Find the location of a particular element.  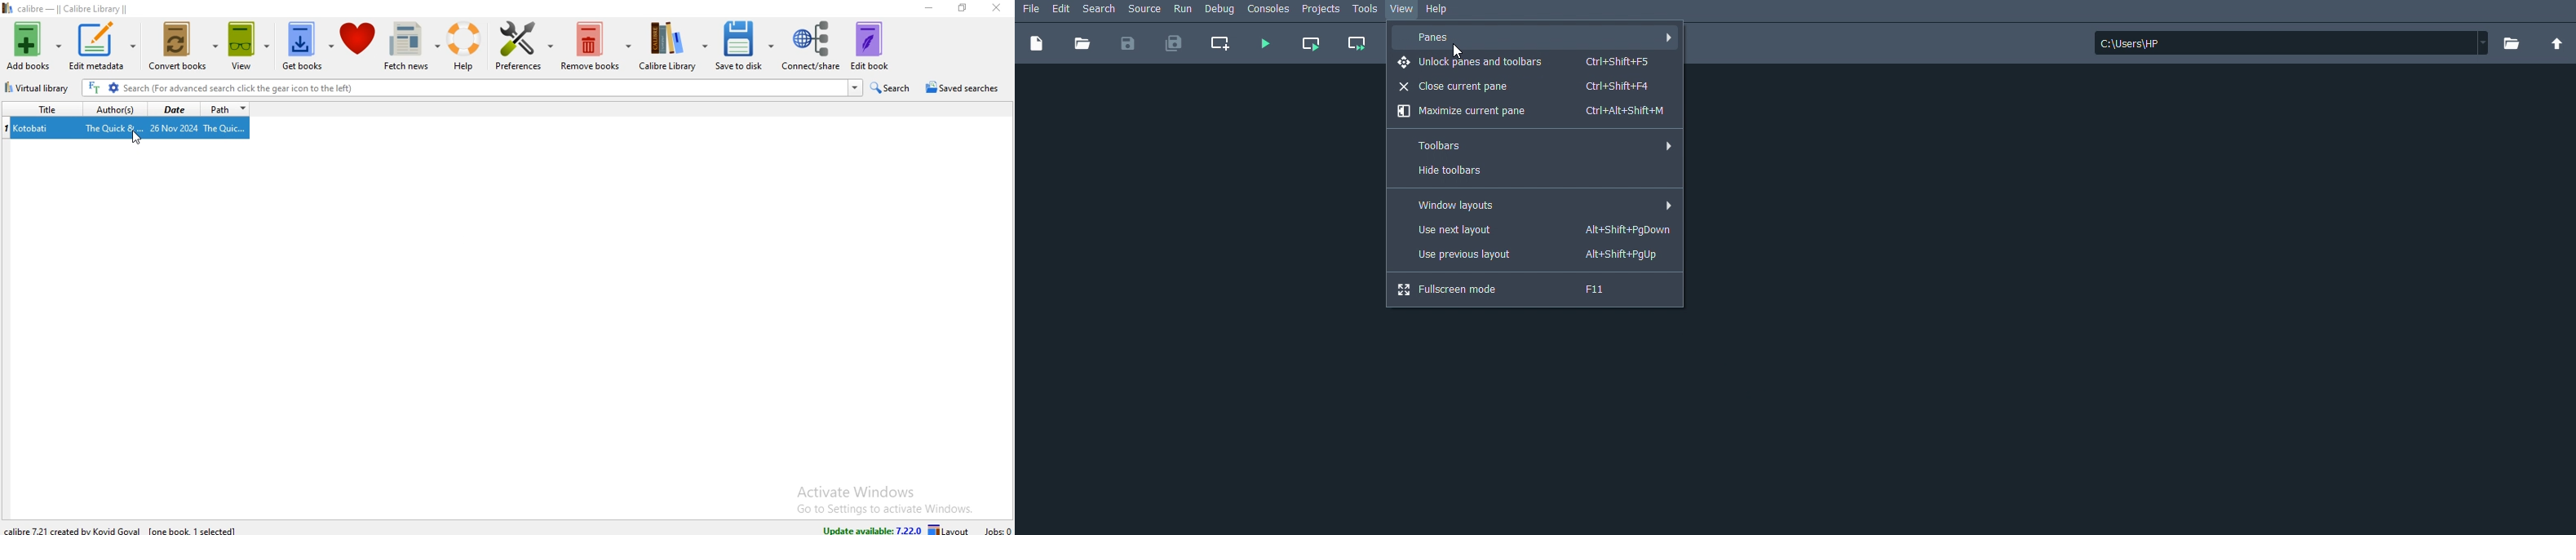

fetch news is located at coordinates (412, 45).